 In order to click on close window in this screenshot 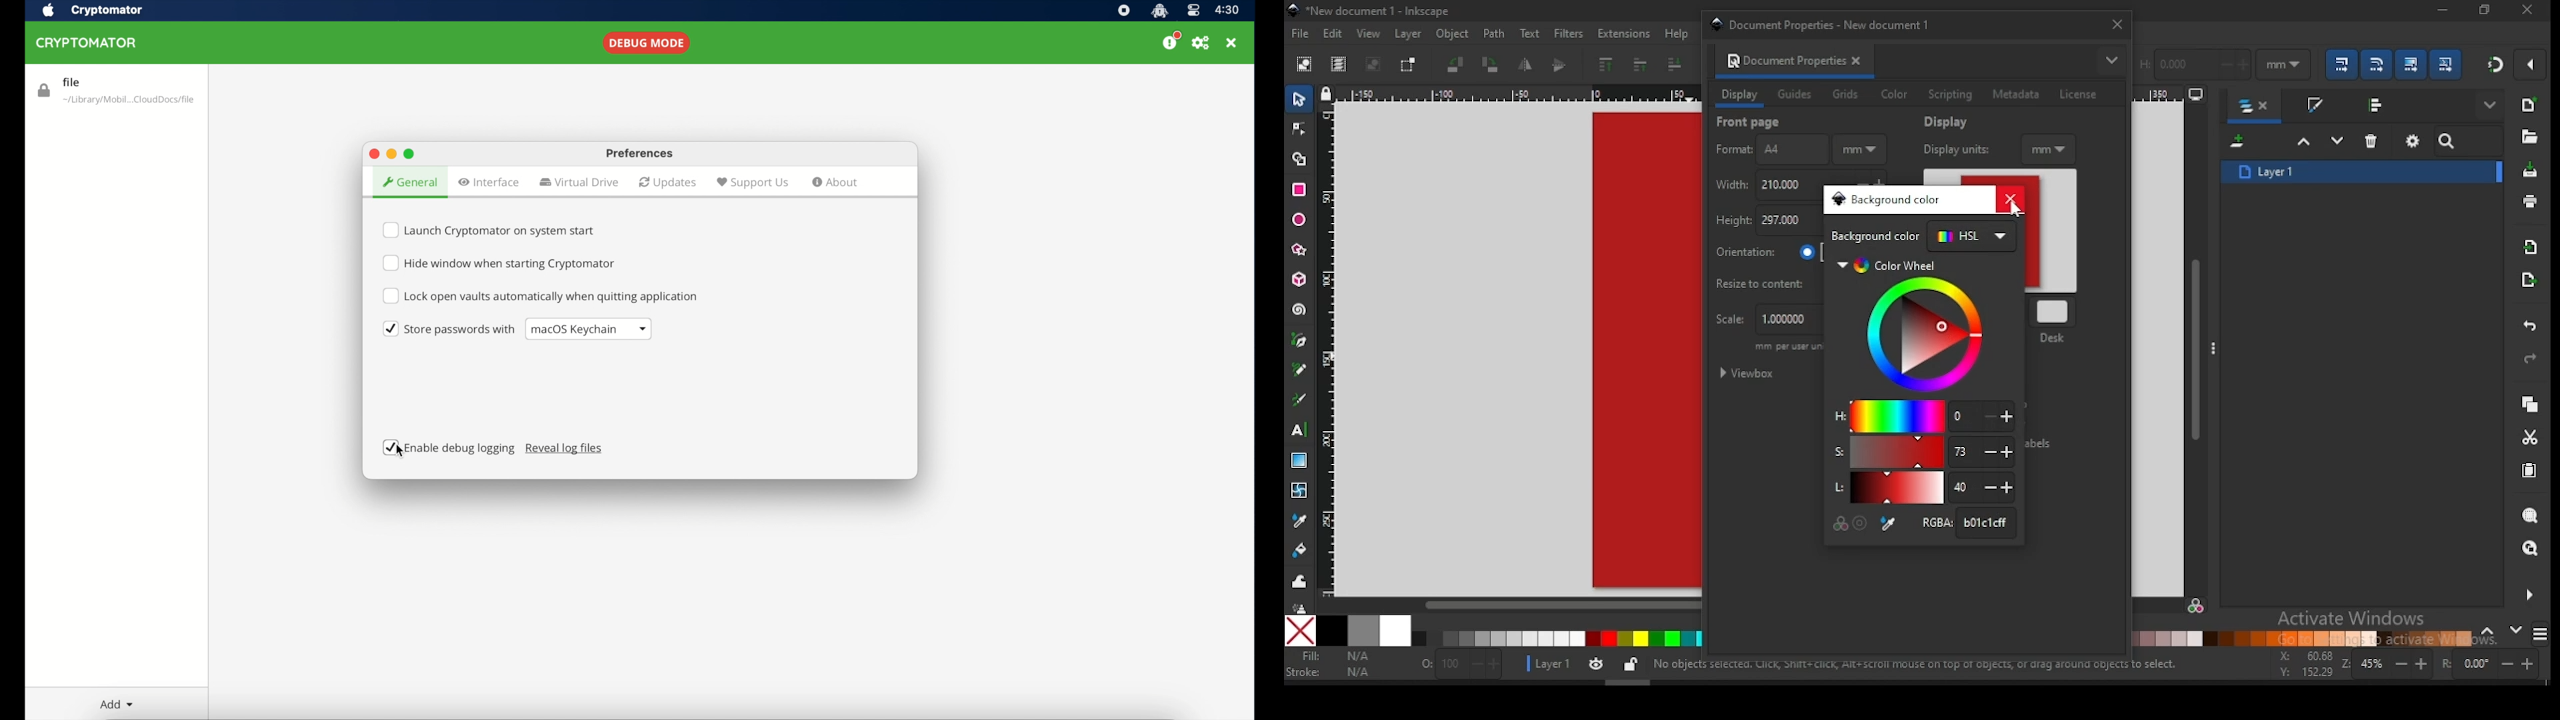, I will do `click(2116, 24)`.